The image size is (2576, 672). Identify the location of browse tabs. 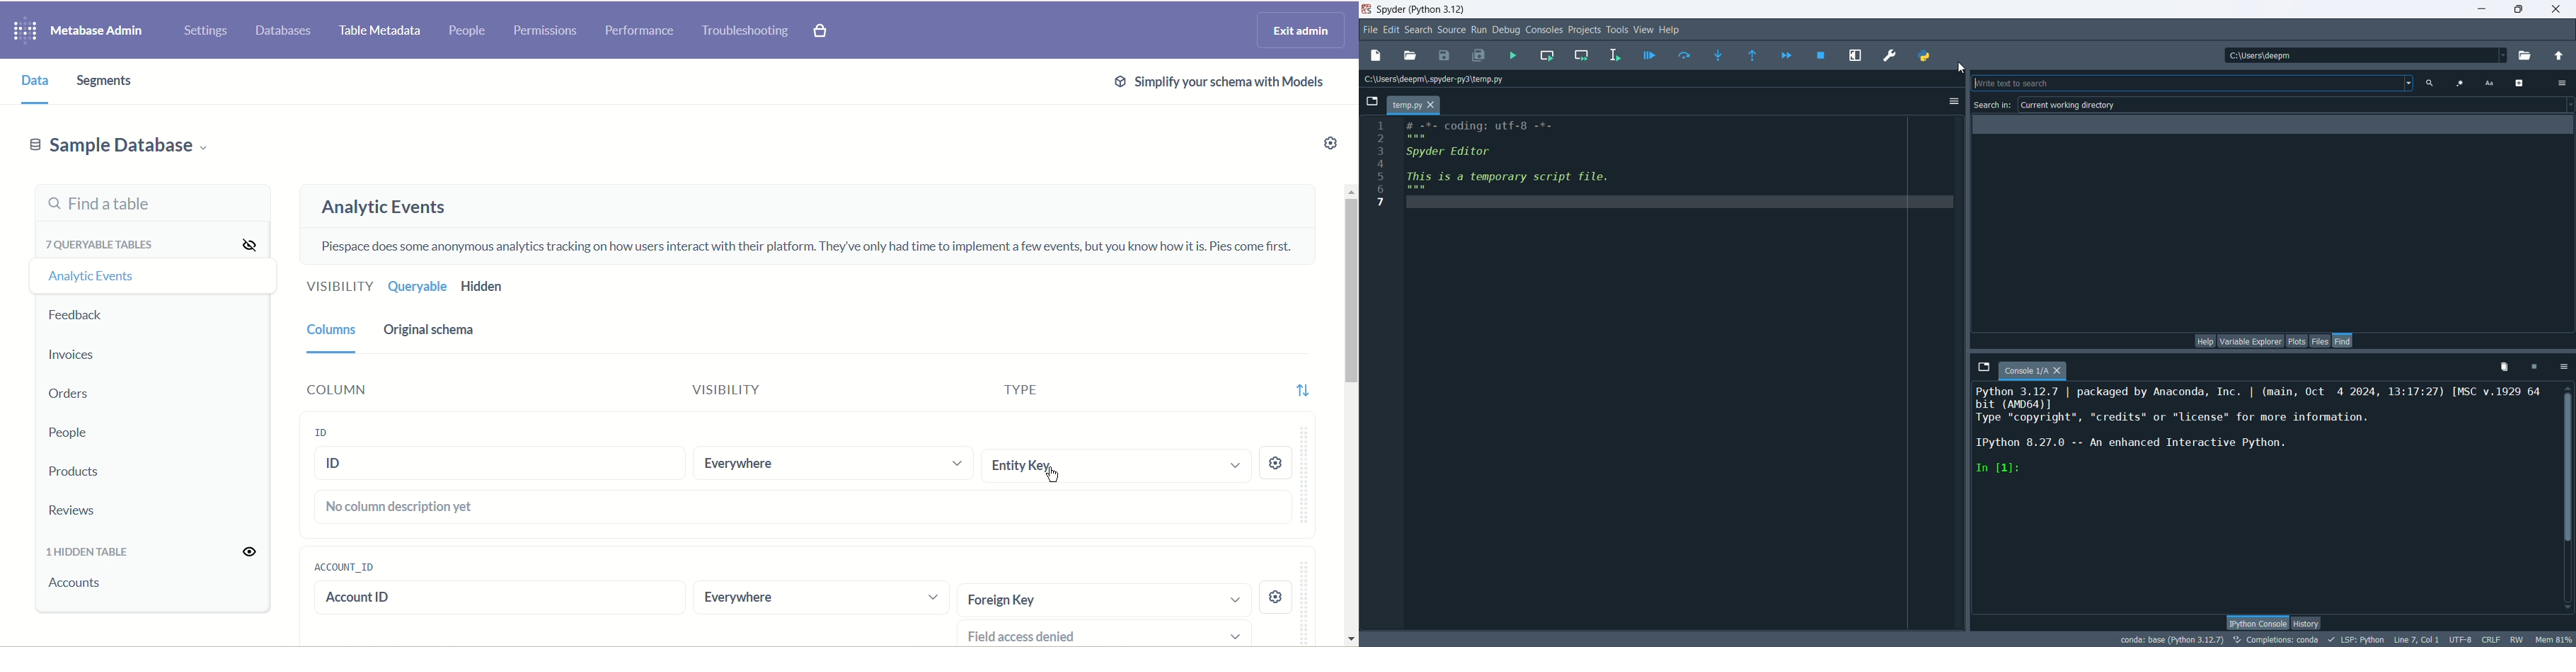
(1371, 100).